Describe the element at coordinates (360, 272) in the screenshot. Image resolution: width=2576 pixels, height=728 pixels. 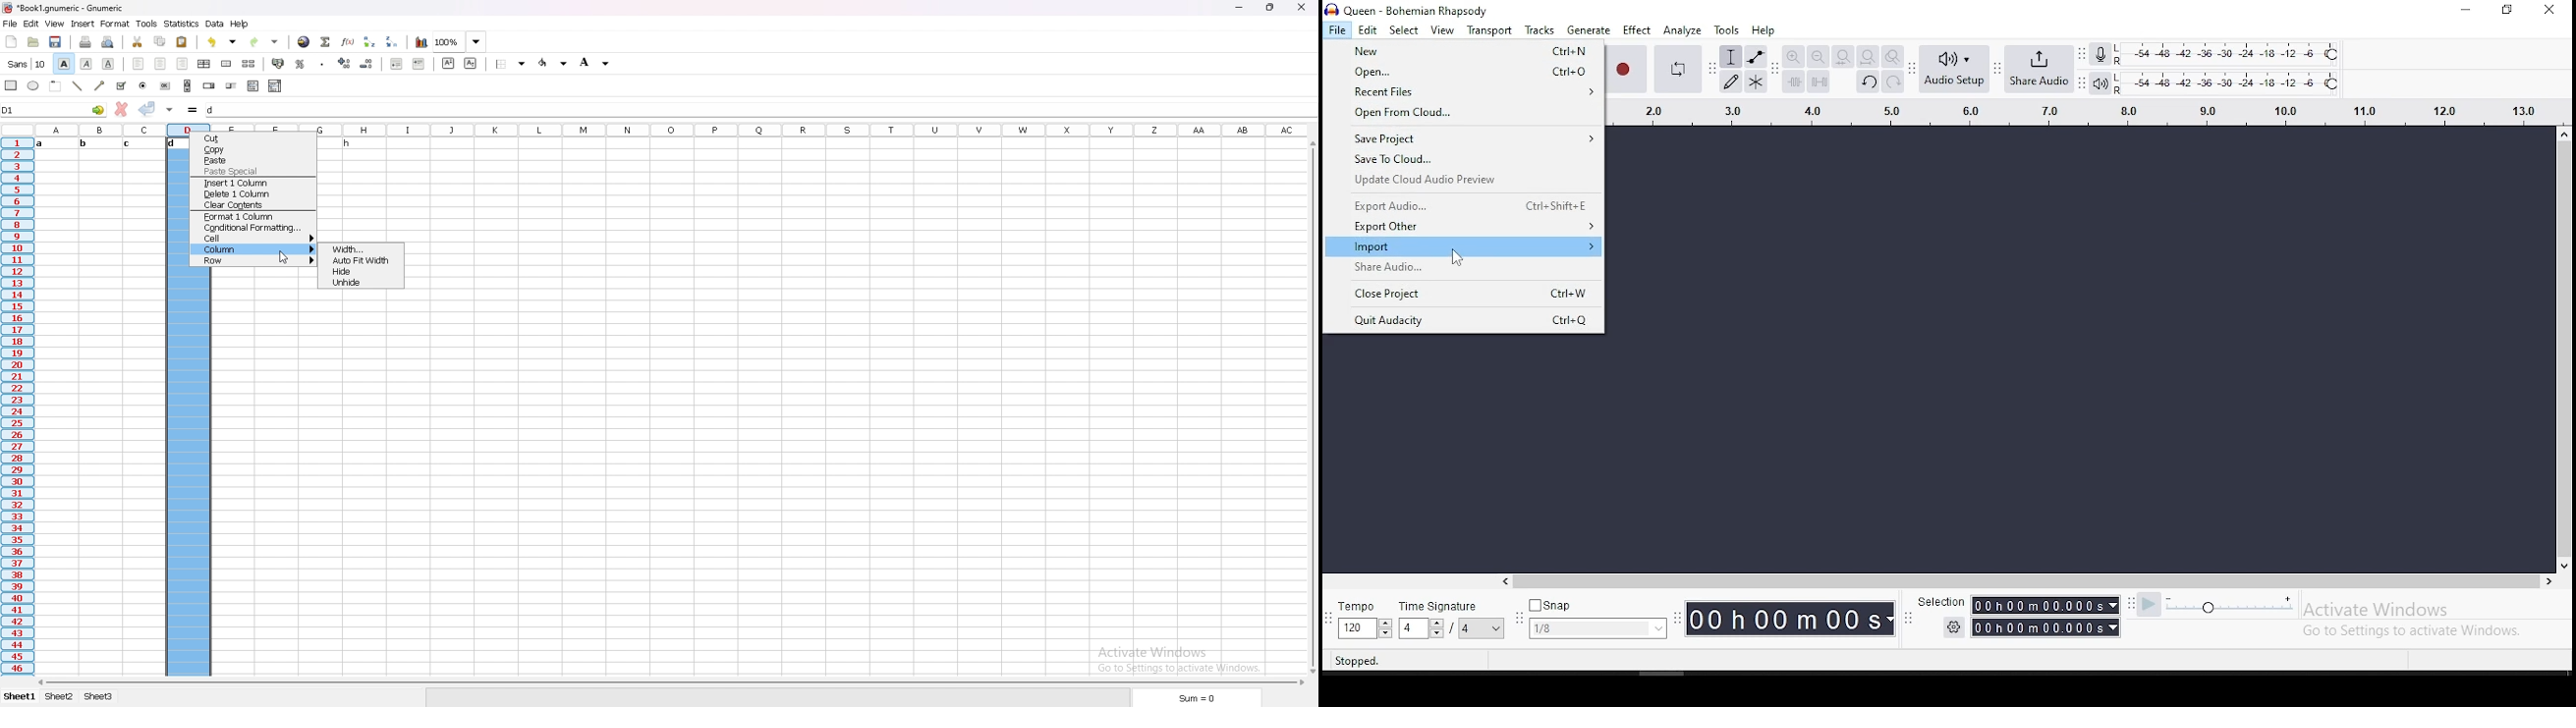
I see `hide` at that location.